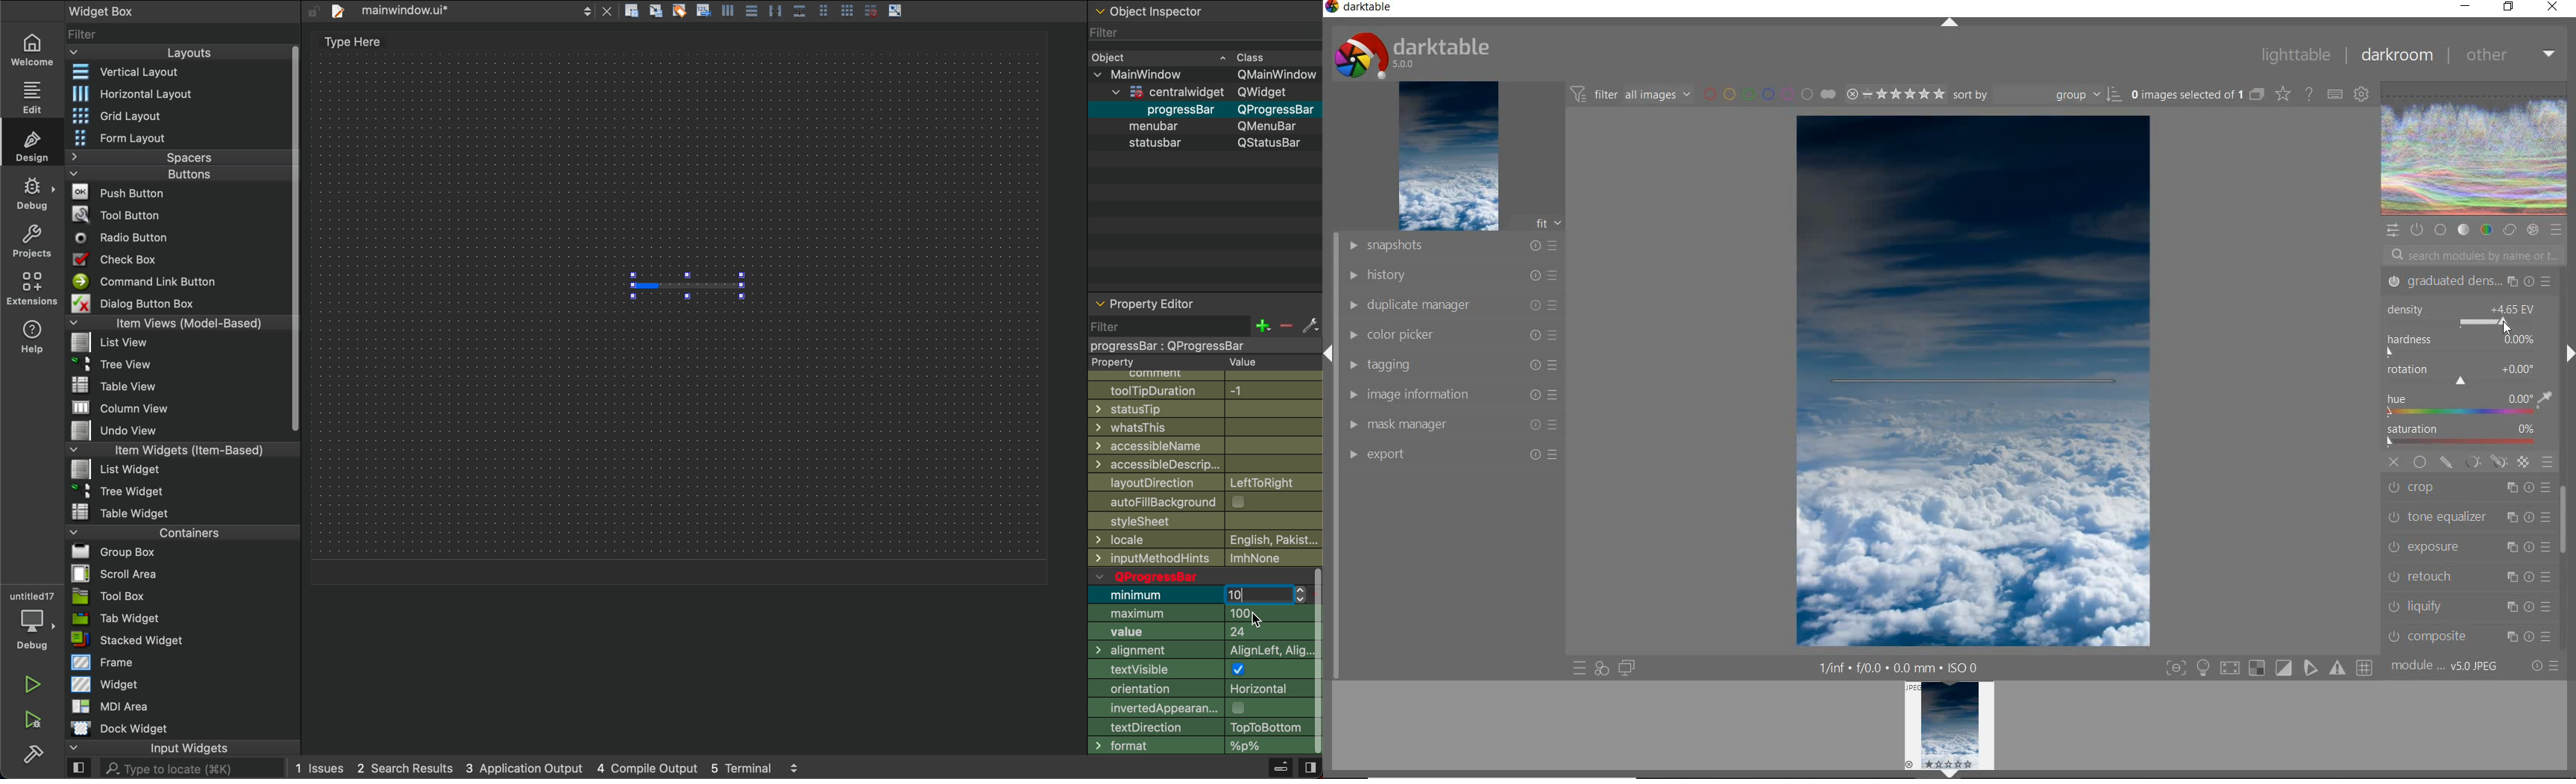 This screenshot has width=2576, height=784. What do you see at coordinates (148, 748) in the screenshot?
I see `Input Widget` at bounding box center [148, 748].